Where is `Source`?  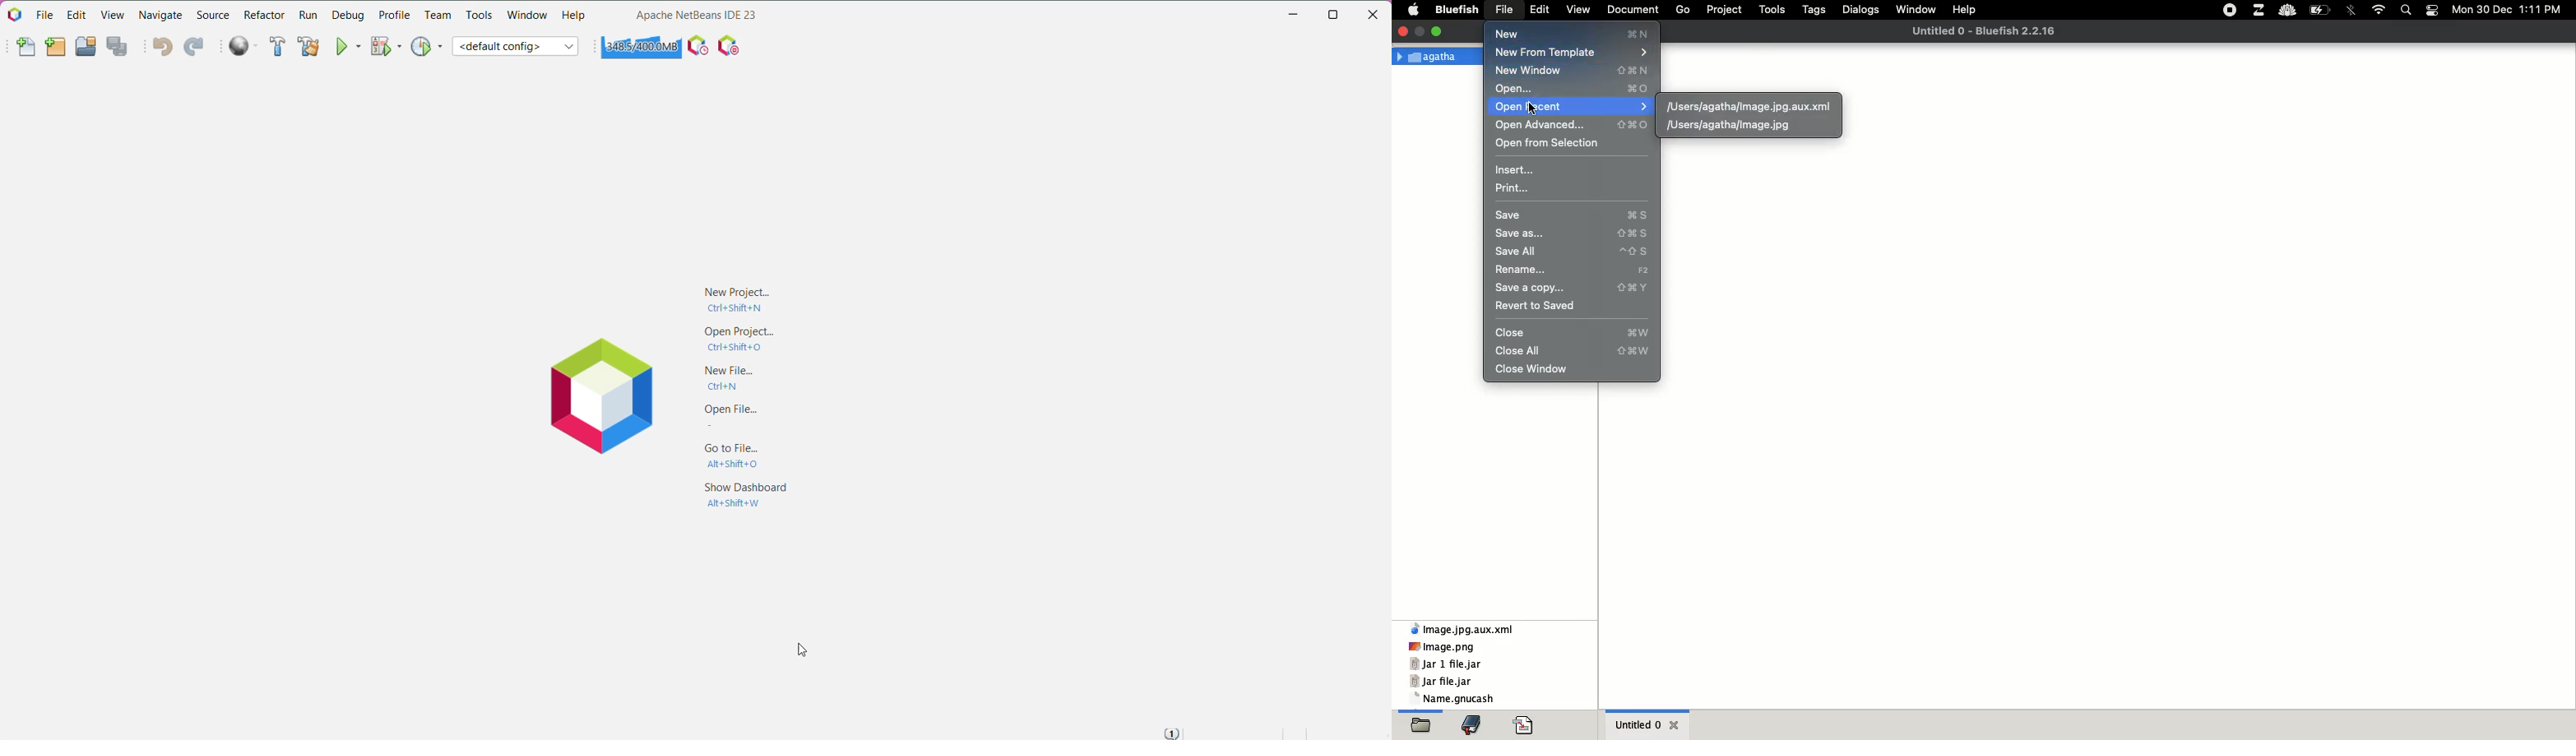
Source is located at coordinates (213, 15).